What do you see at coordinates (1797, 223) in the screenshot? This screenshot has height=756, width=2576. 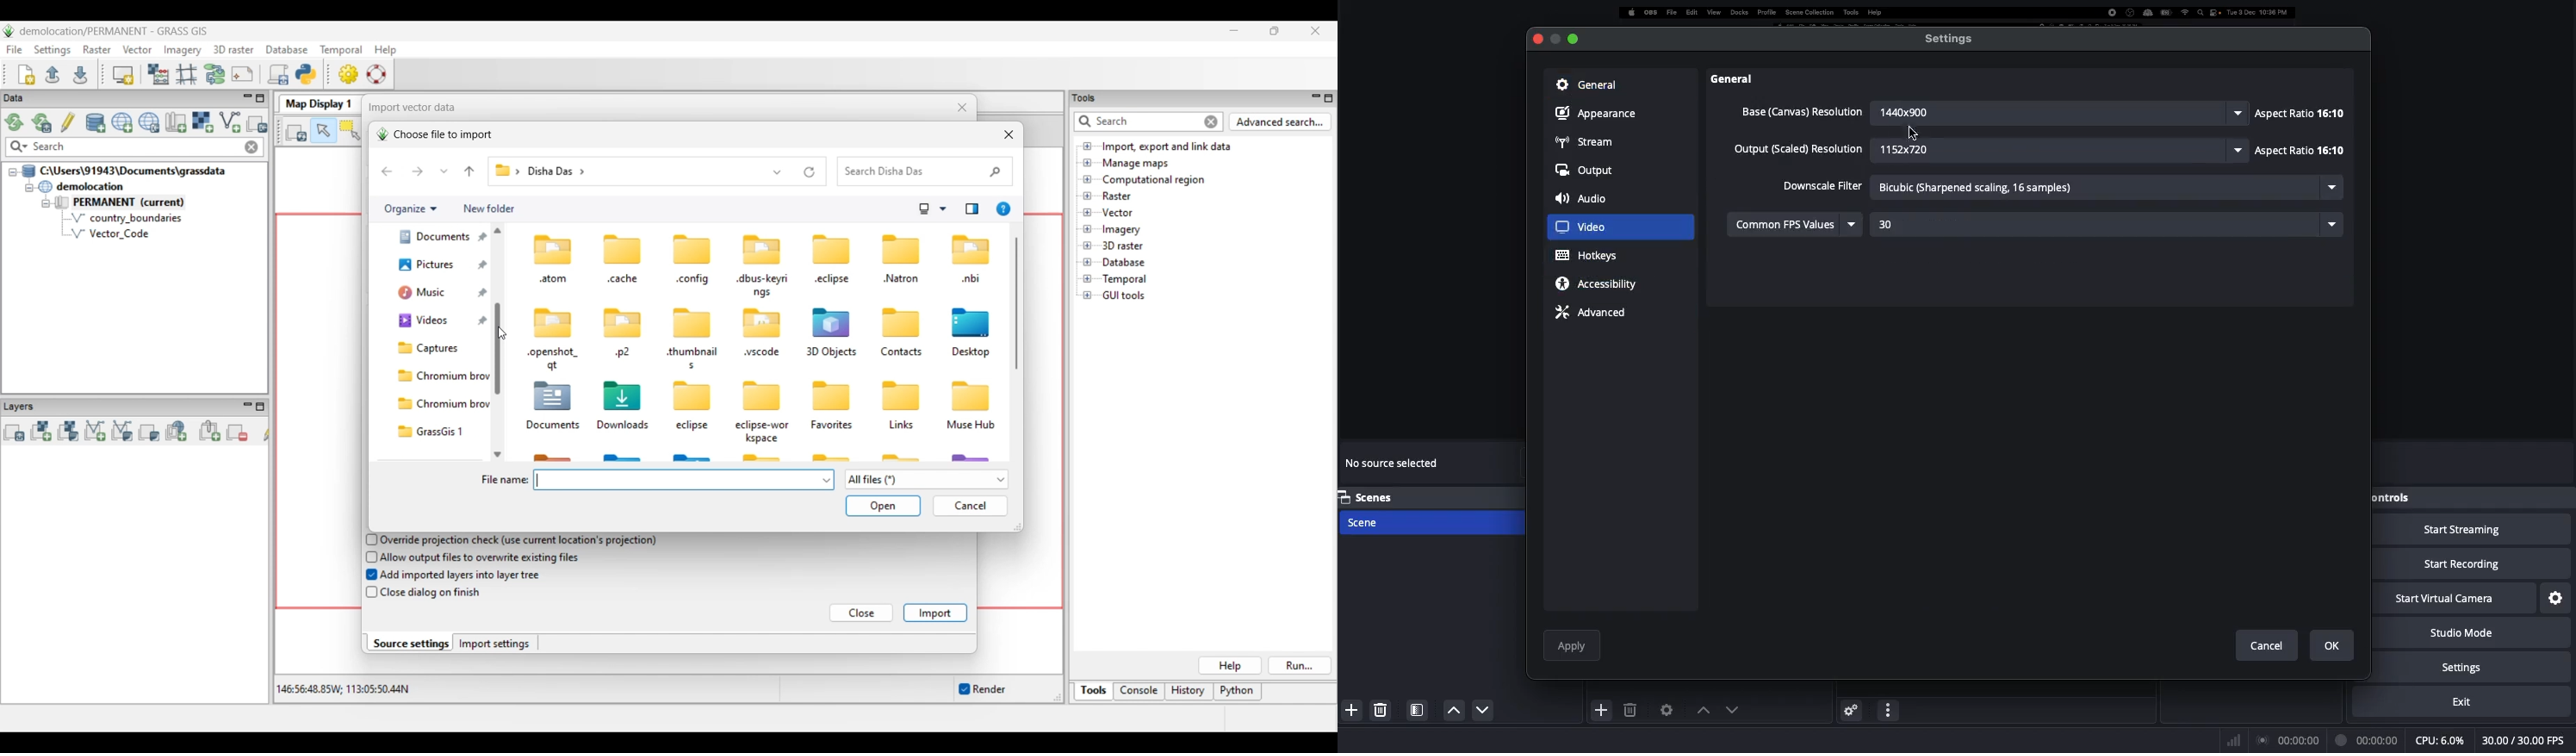 I see `Common FPS values` at bounding box center [1797, 223].